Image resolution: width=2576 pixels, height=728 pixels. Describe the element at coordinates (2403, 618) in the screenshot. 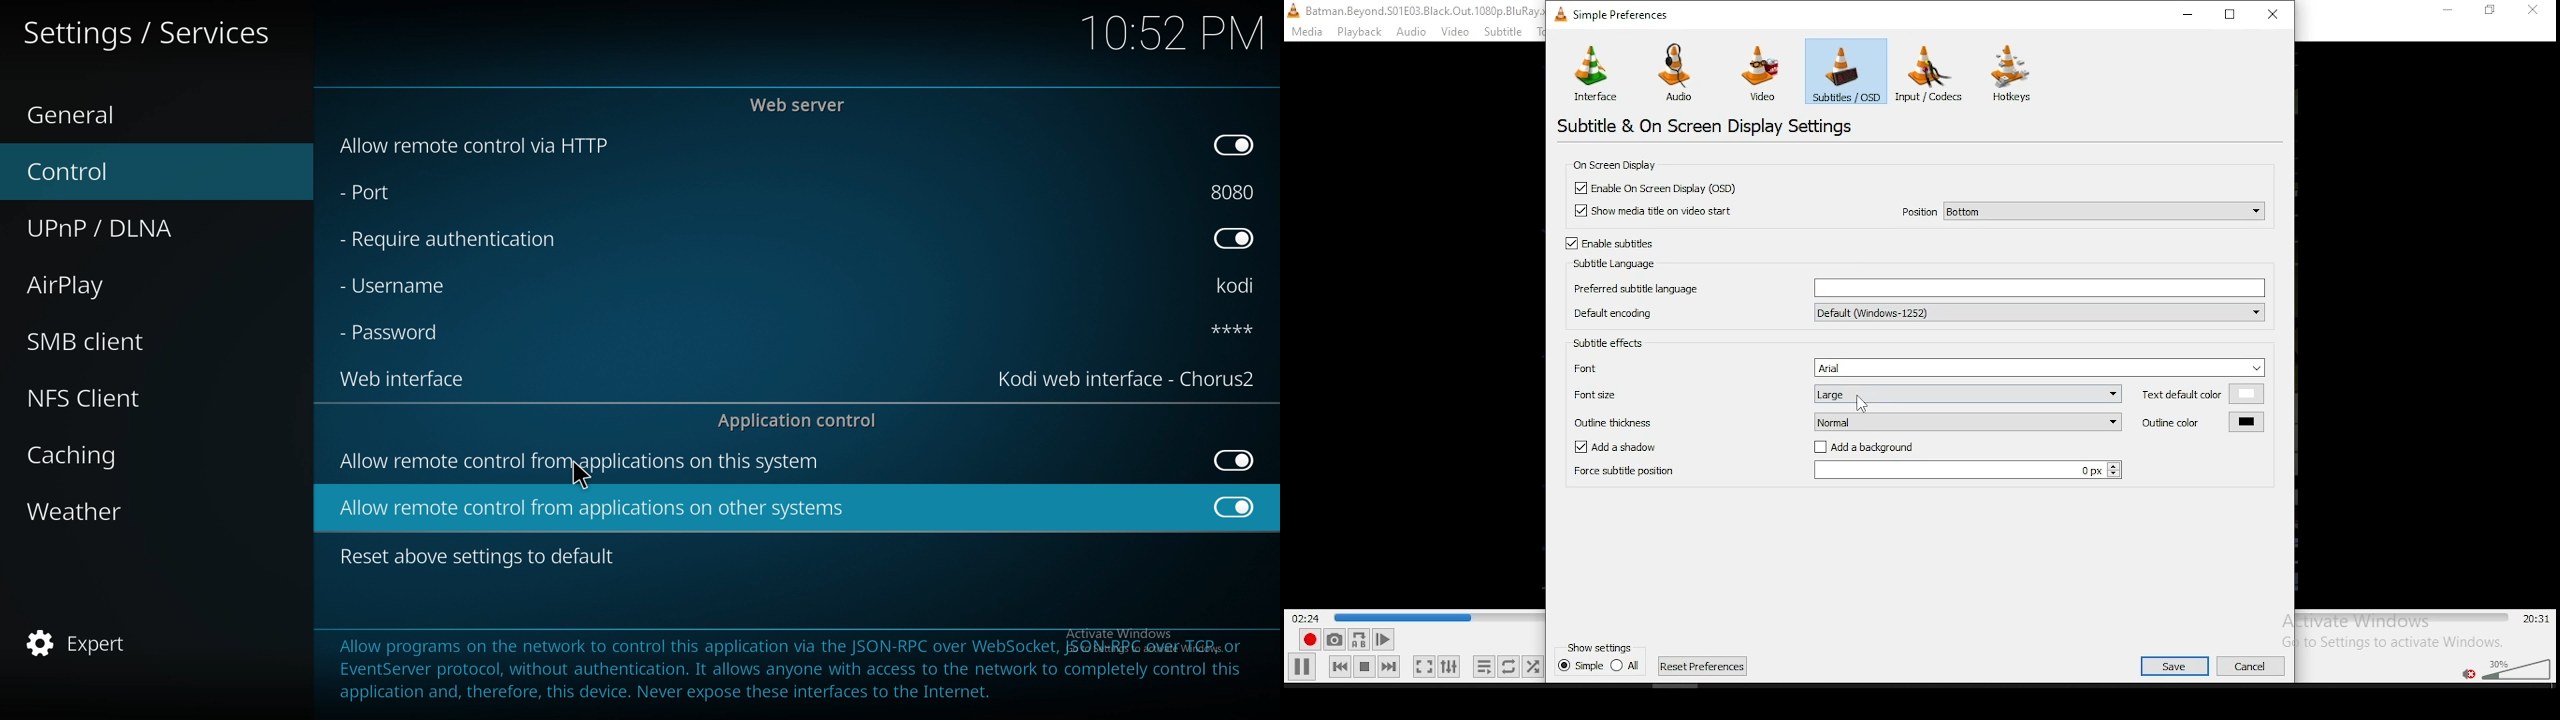

I see `seek bar` at that location.